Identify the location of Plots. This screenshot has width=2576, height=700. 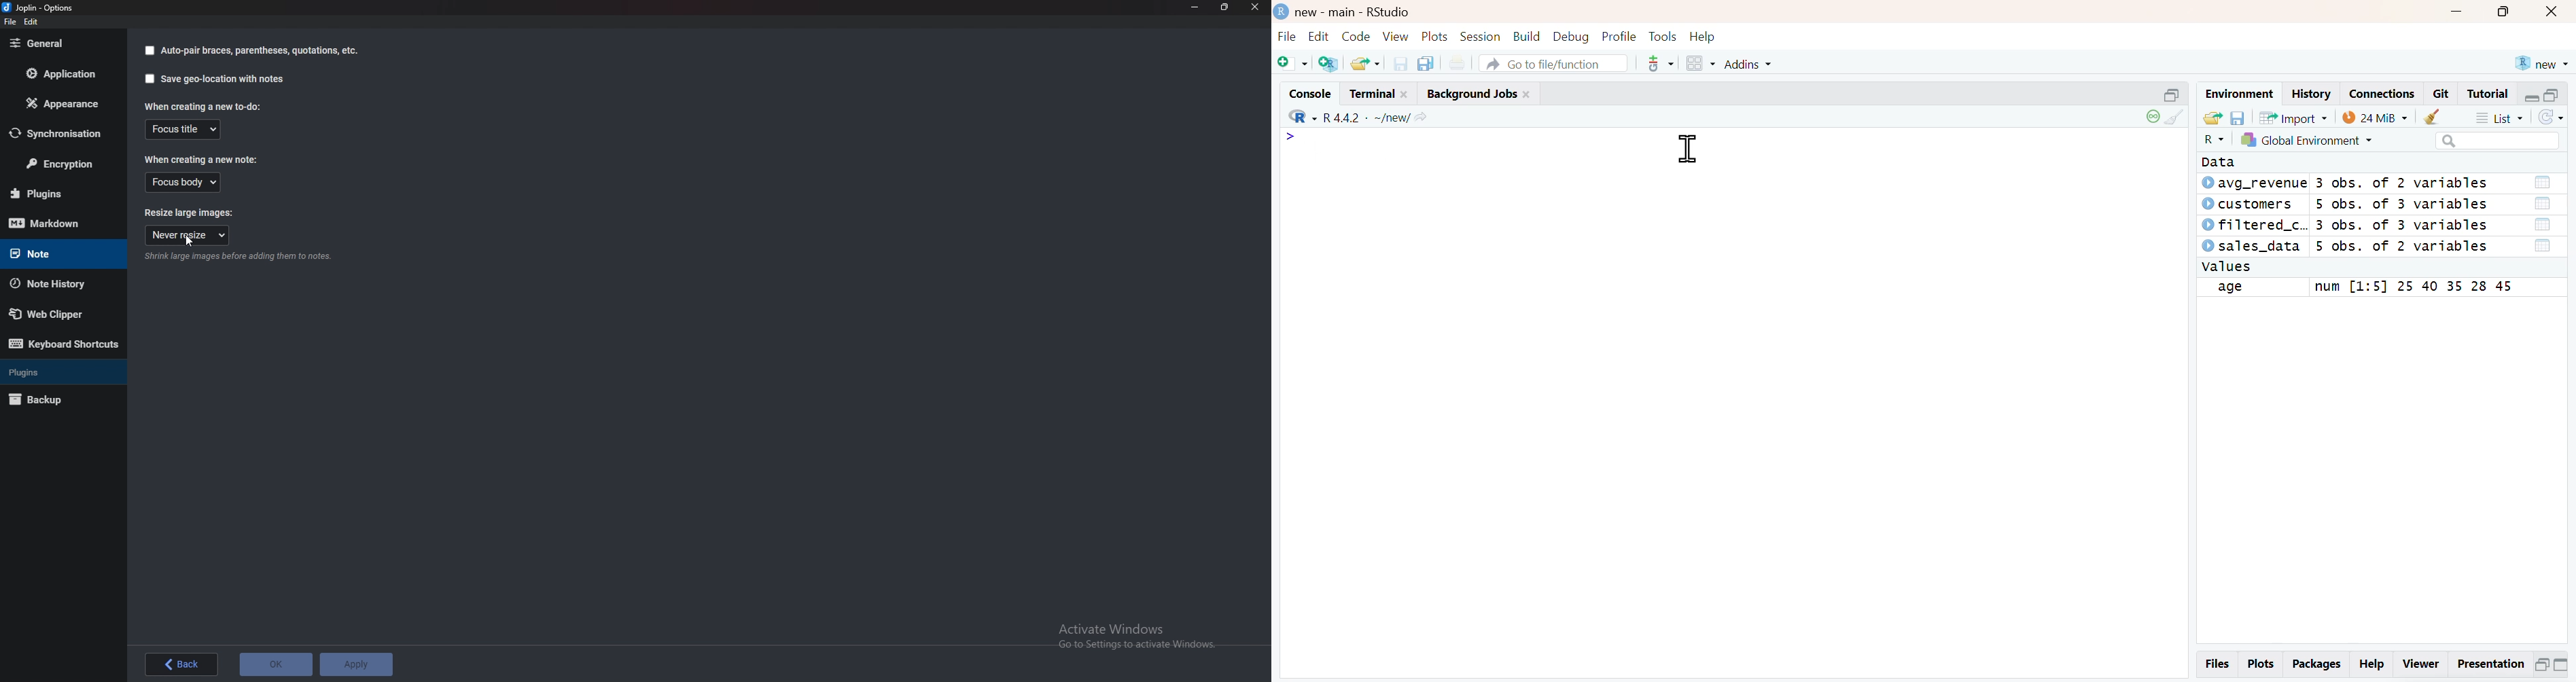
(1435, 36).